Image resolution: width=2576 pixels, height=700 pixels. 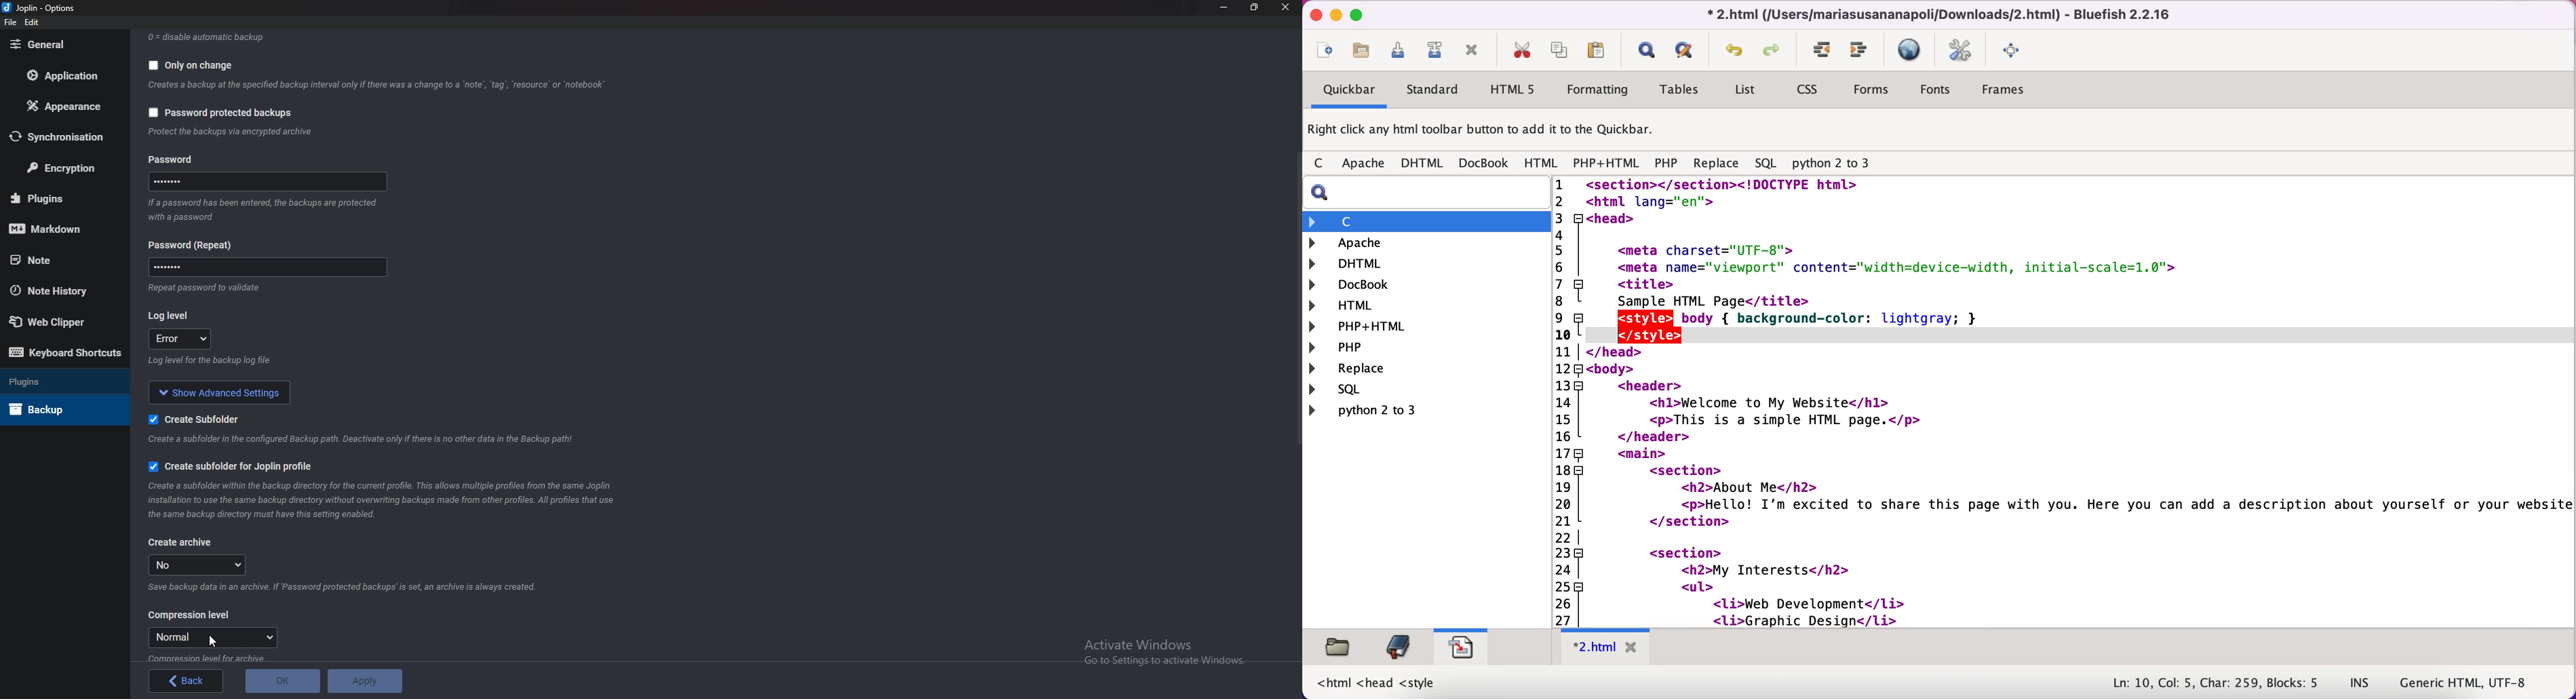 I want to click on sql, so click(x=1768, y=164).